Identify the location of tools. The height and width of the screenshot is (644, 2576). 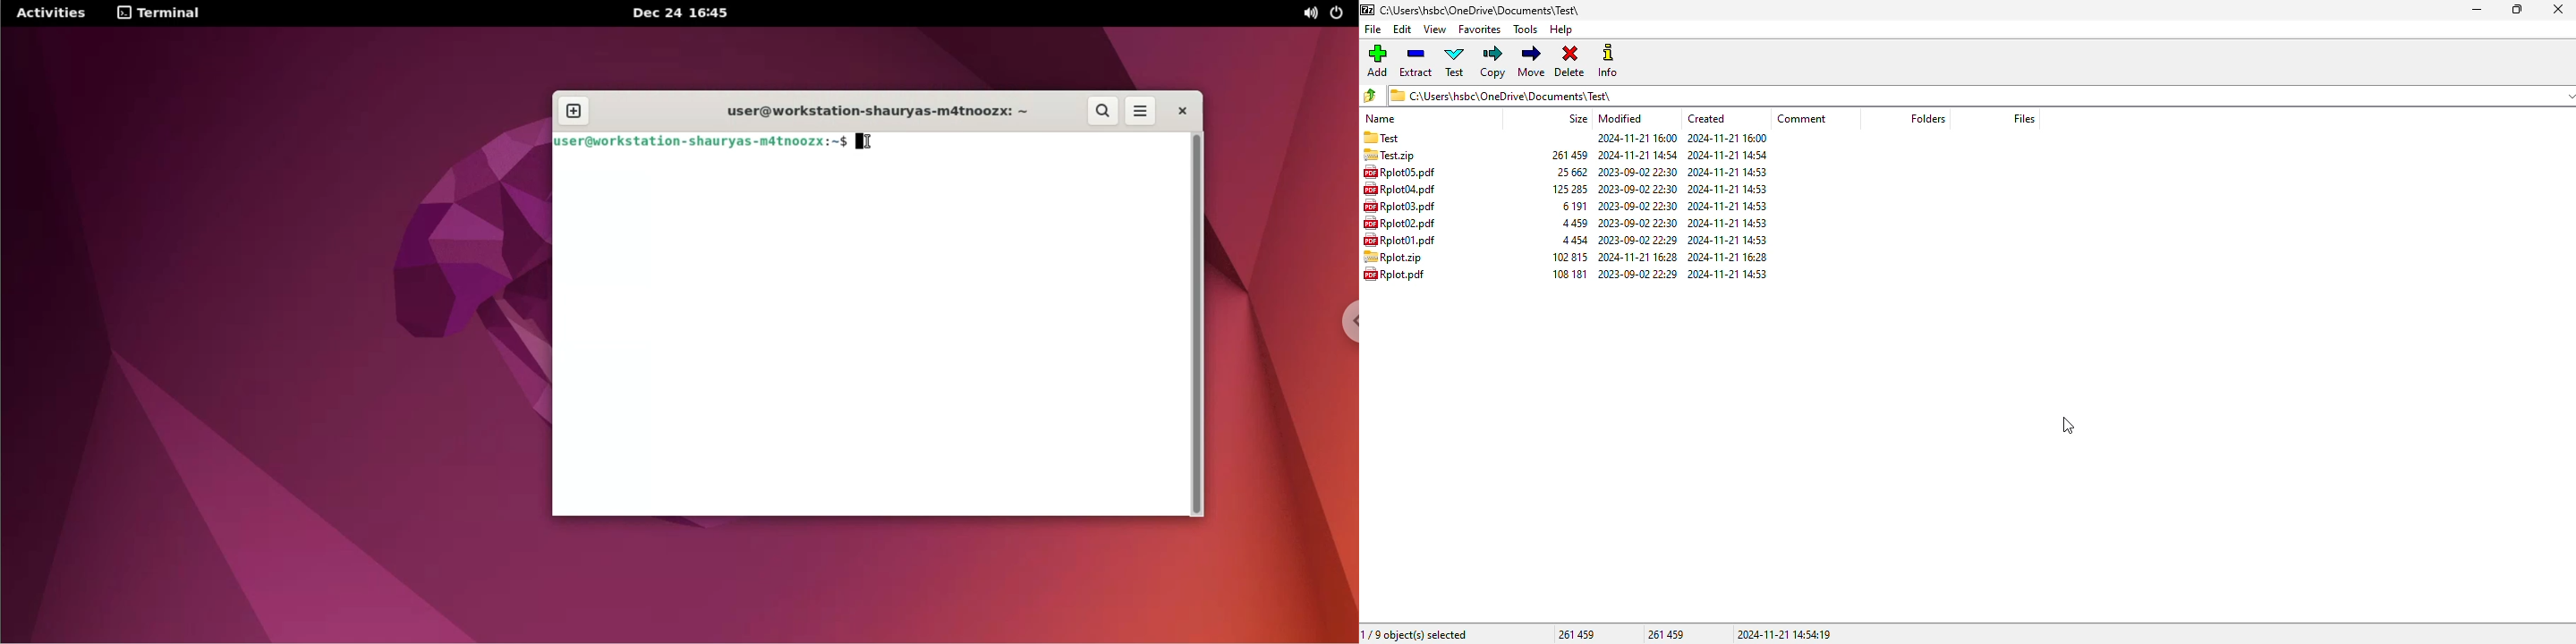
(1524, 30).